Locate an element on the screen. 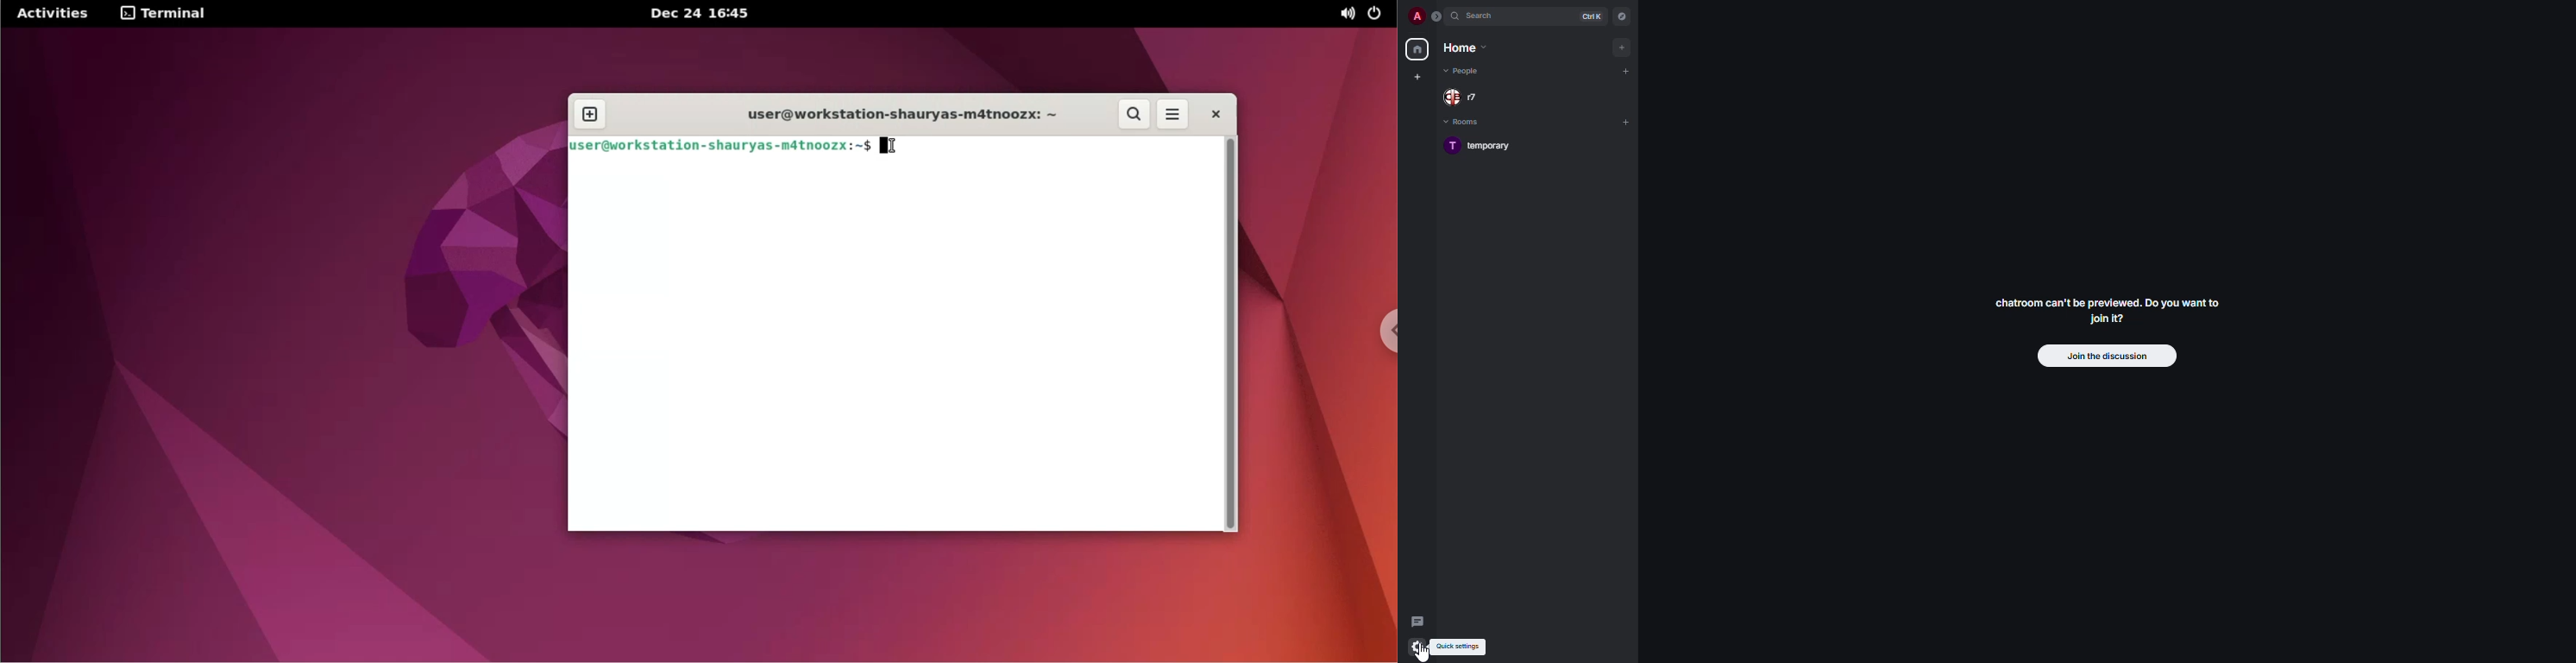 The image size is (2576, 672). add is located at coordinates (1626, 71).